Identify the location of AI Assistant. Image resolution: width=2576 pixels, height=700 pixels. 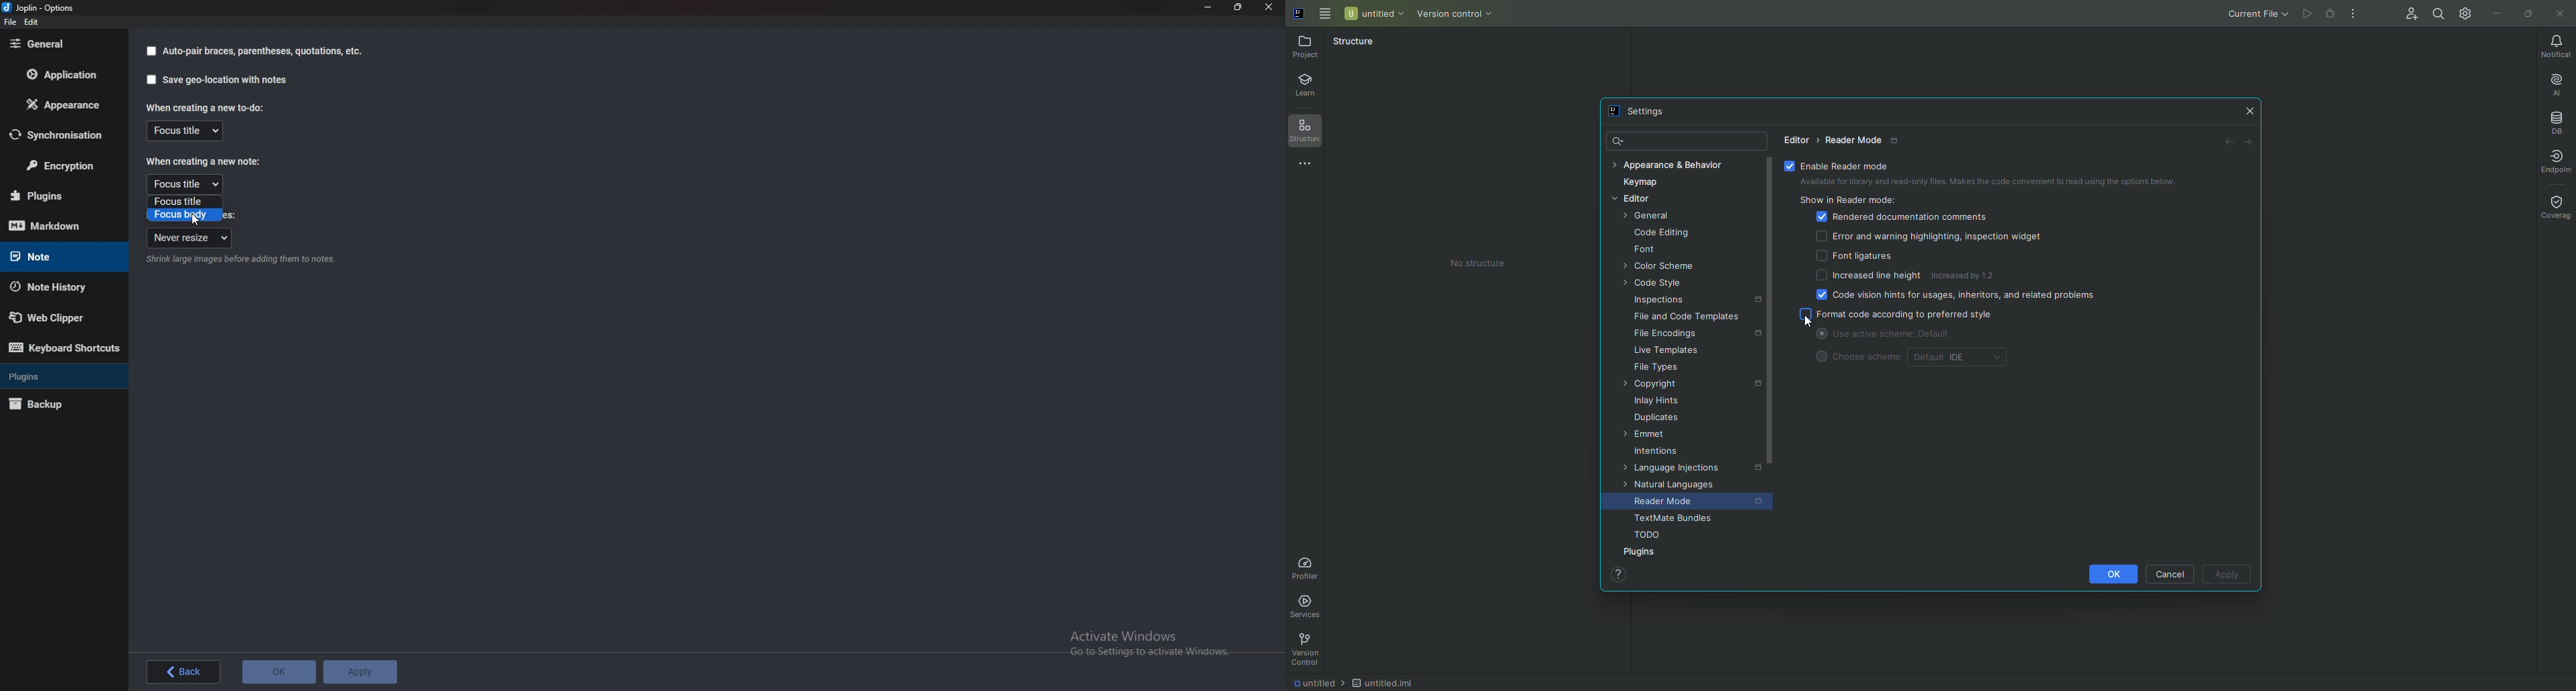
(2557, 85).